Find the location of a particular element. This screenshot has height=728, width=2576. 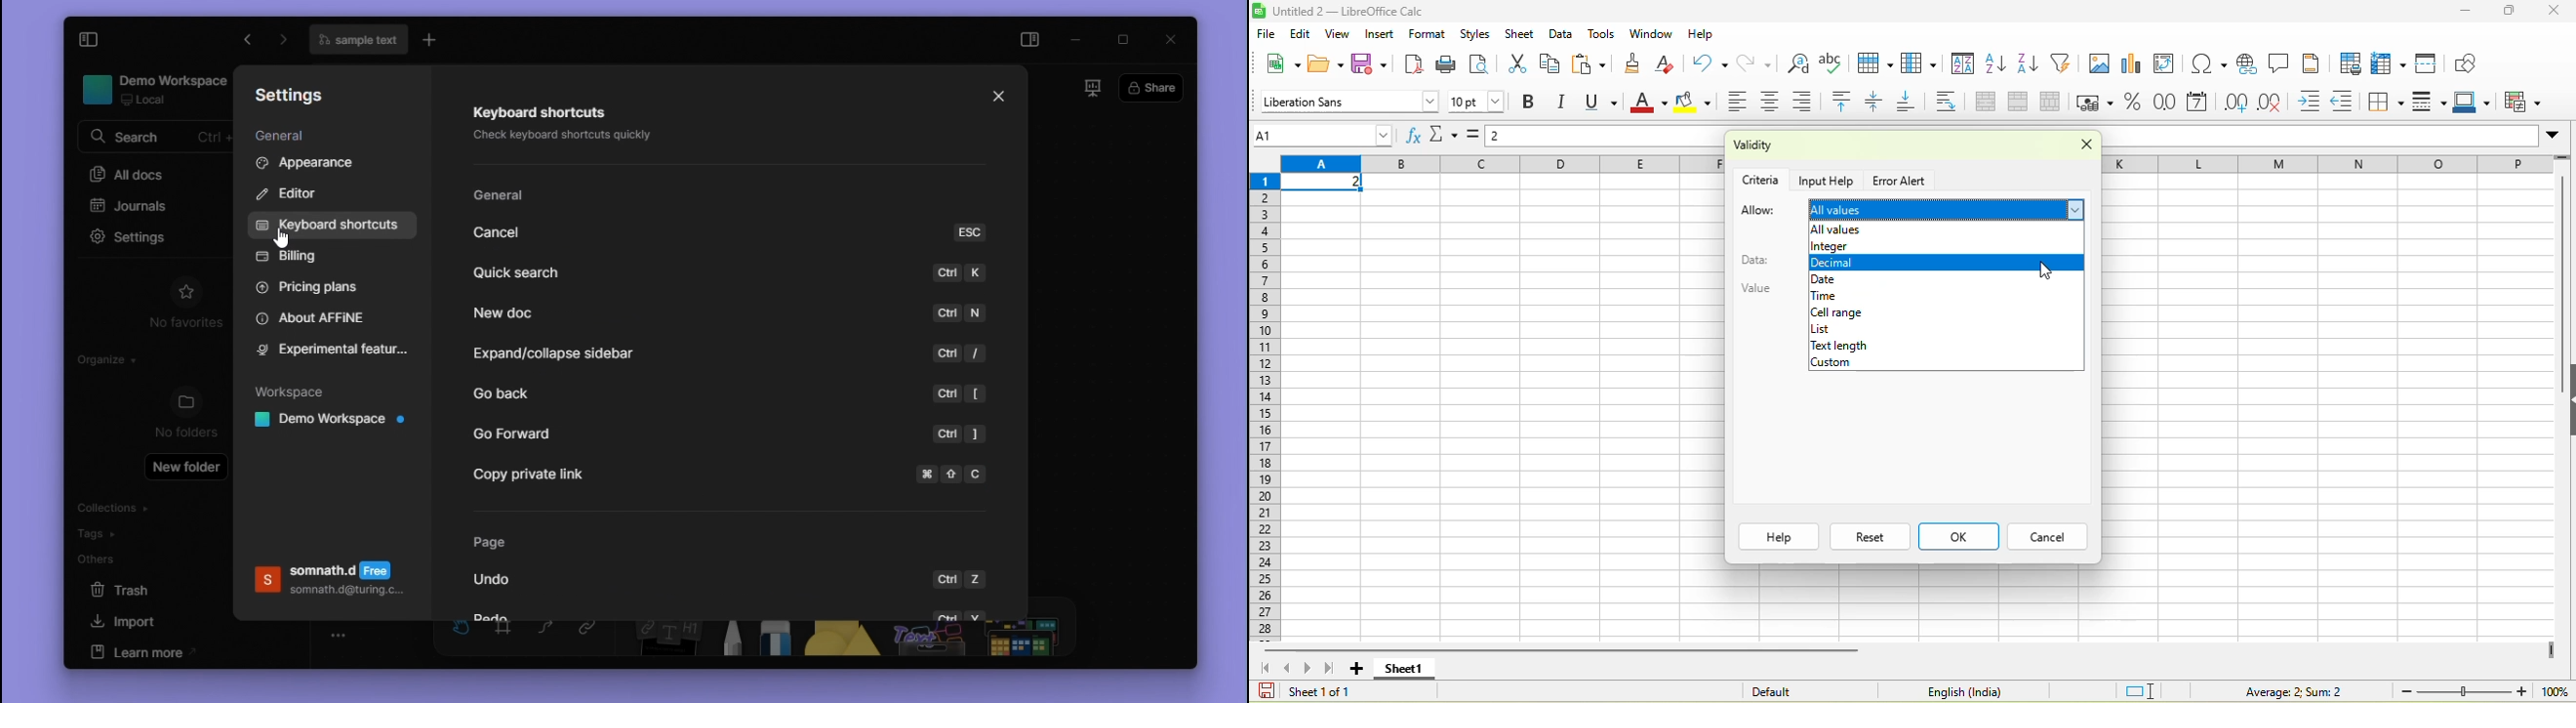

format as currency is located at coordinates (2097, 102).